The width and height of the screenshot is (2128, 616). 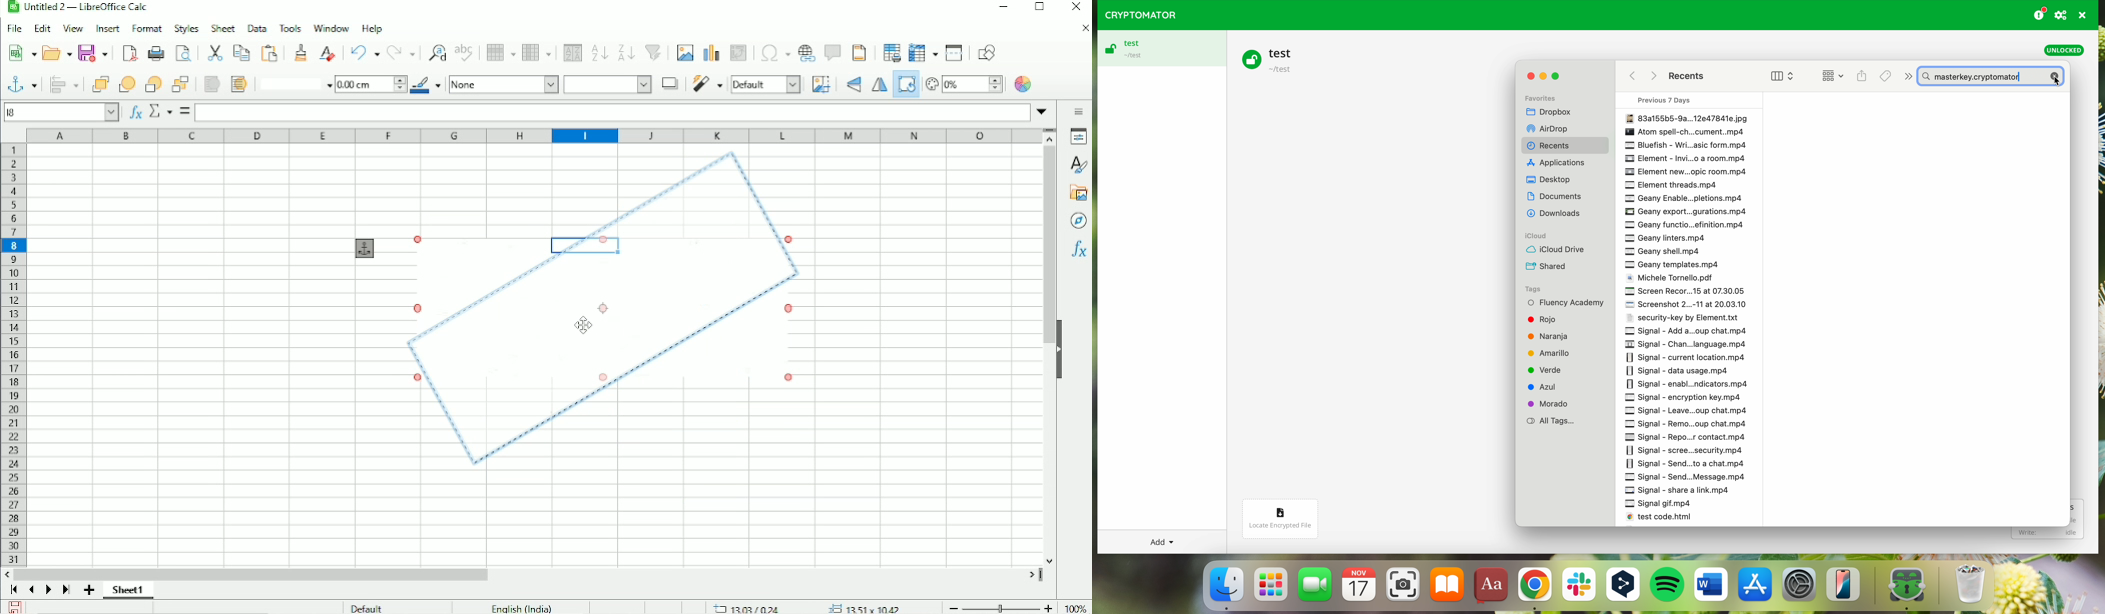 I want to click on Gallery, so click(x=1077, y=193).